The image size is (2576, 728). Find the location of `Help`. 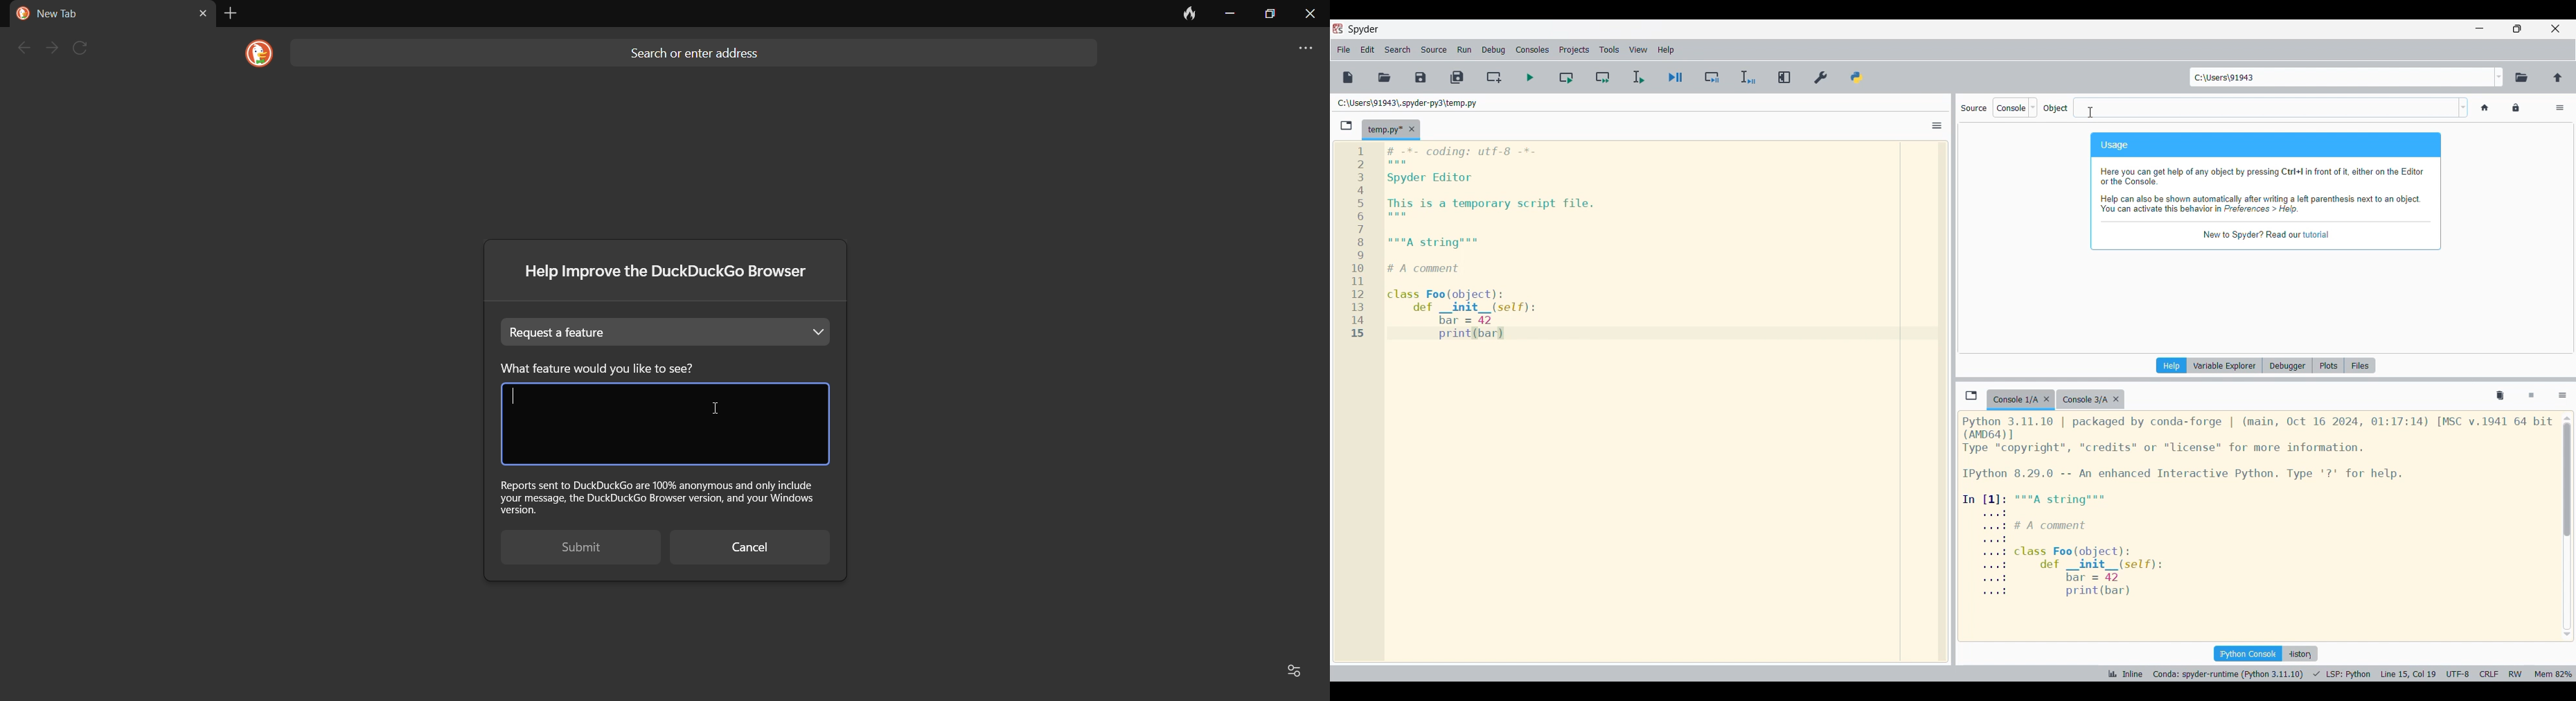

Help is located at coordinates (2169, 365).